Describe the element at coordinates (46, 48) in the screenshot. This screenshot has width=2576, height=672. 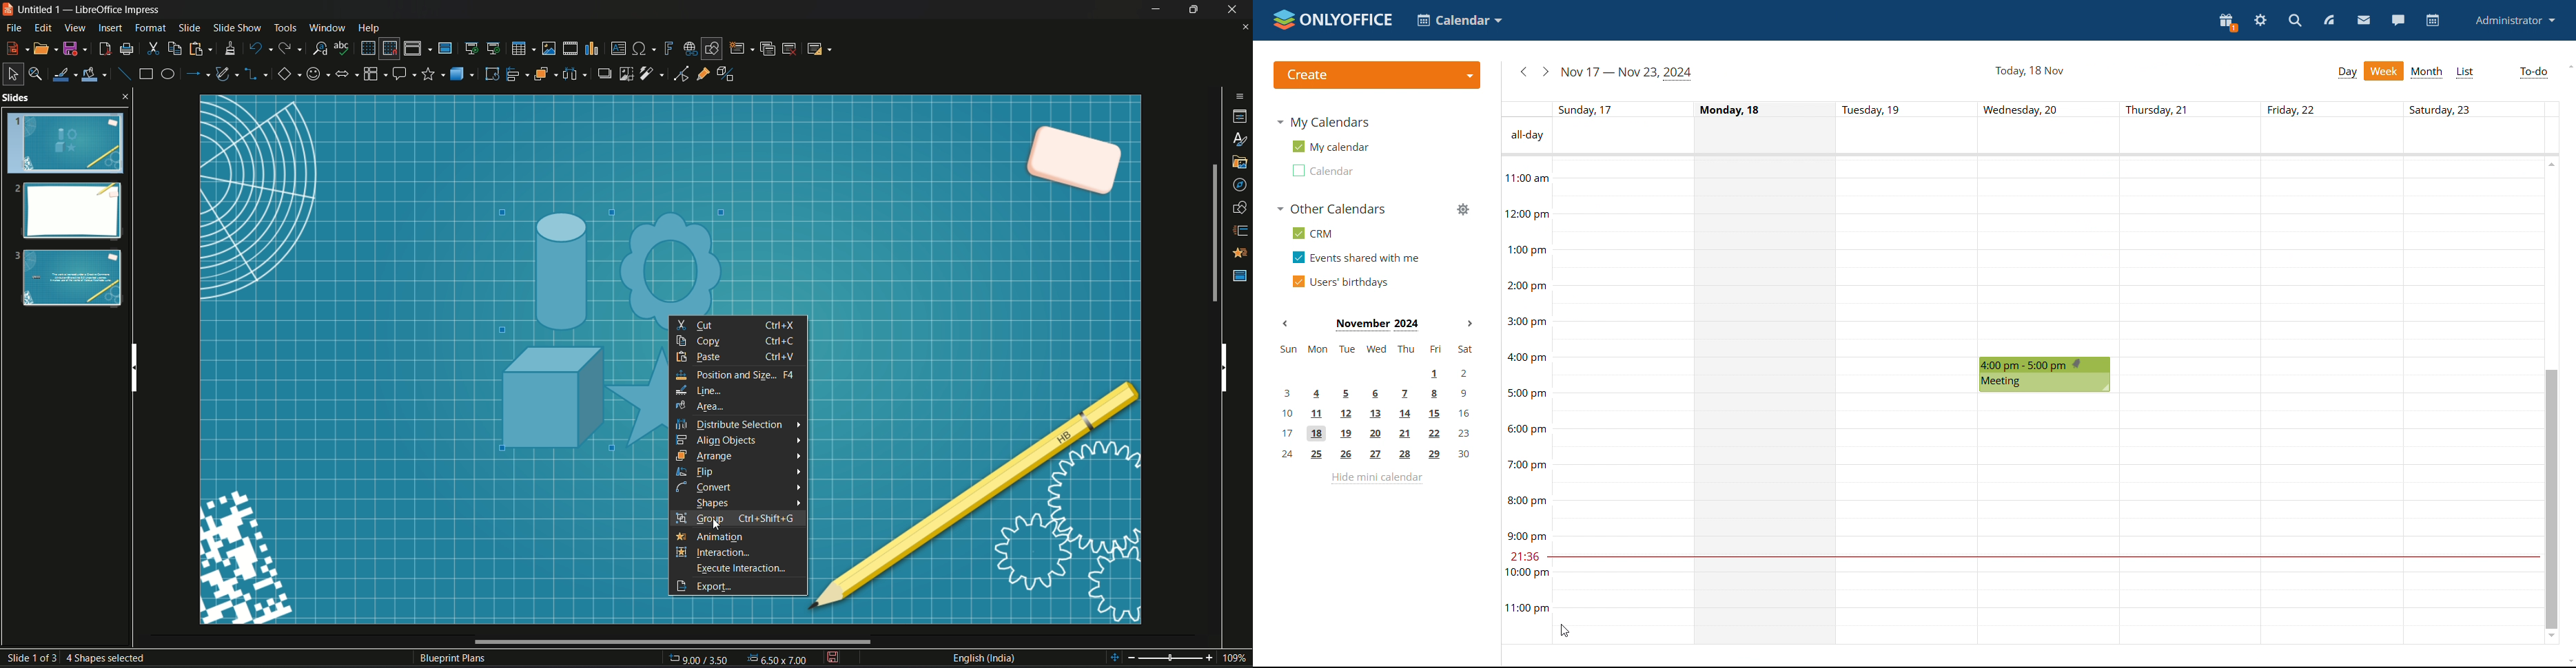
I see `open` at that location.